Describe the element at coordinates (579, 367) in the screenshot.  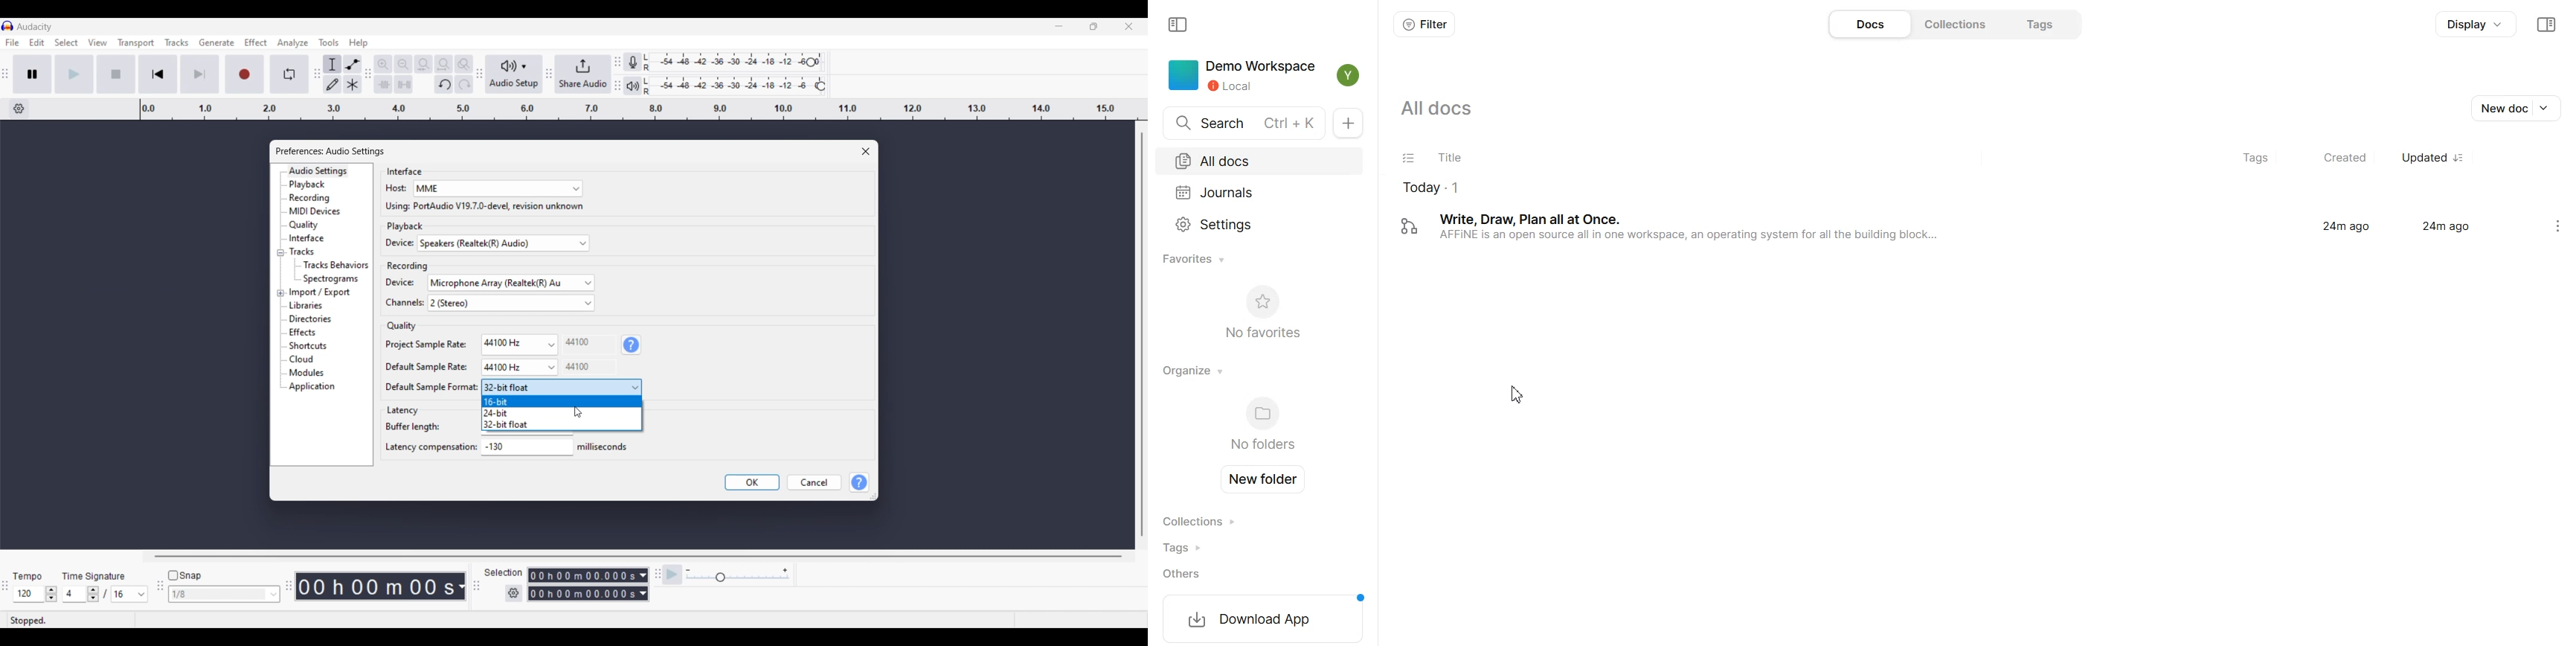
I see `` at that location.